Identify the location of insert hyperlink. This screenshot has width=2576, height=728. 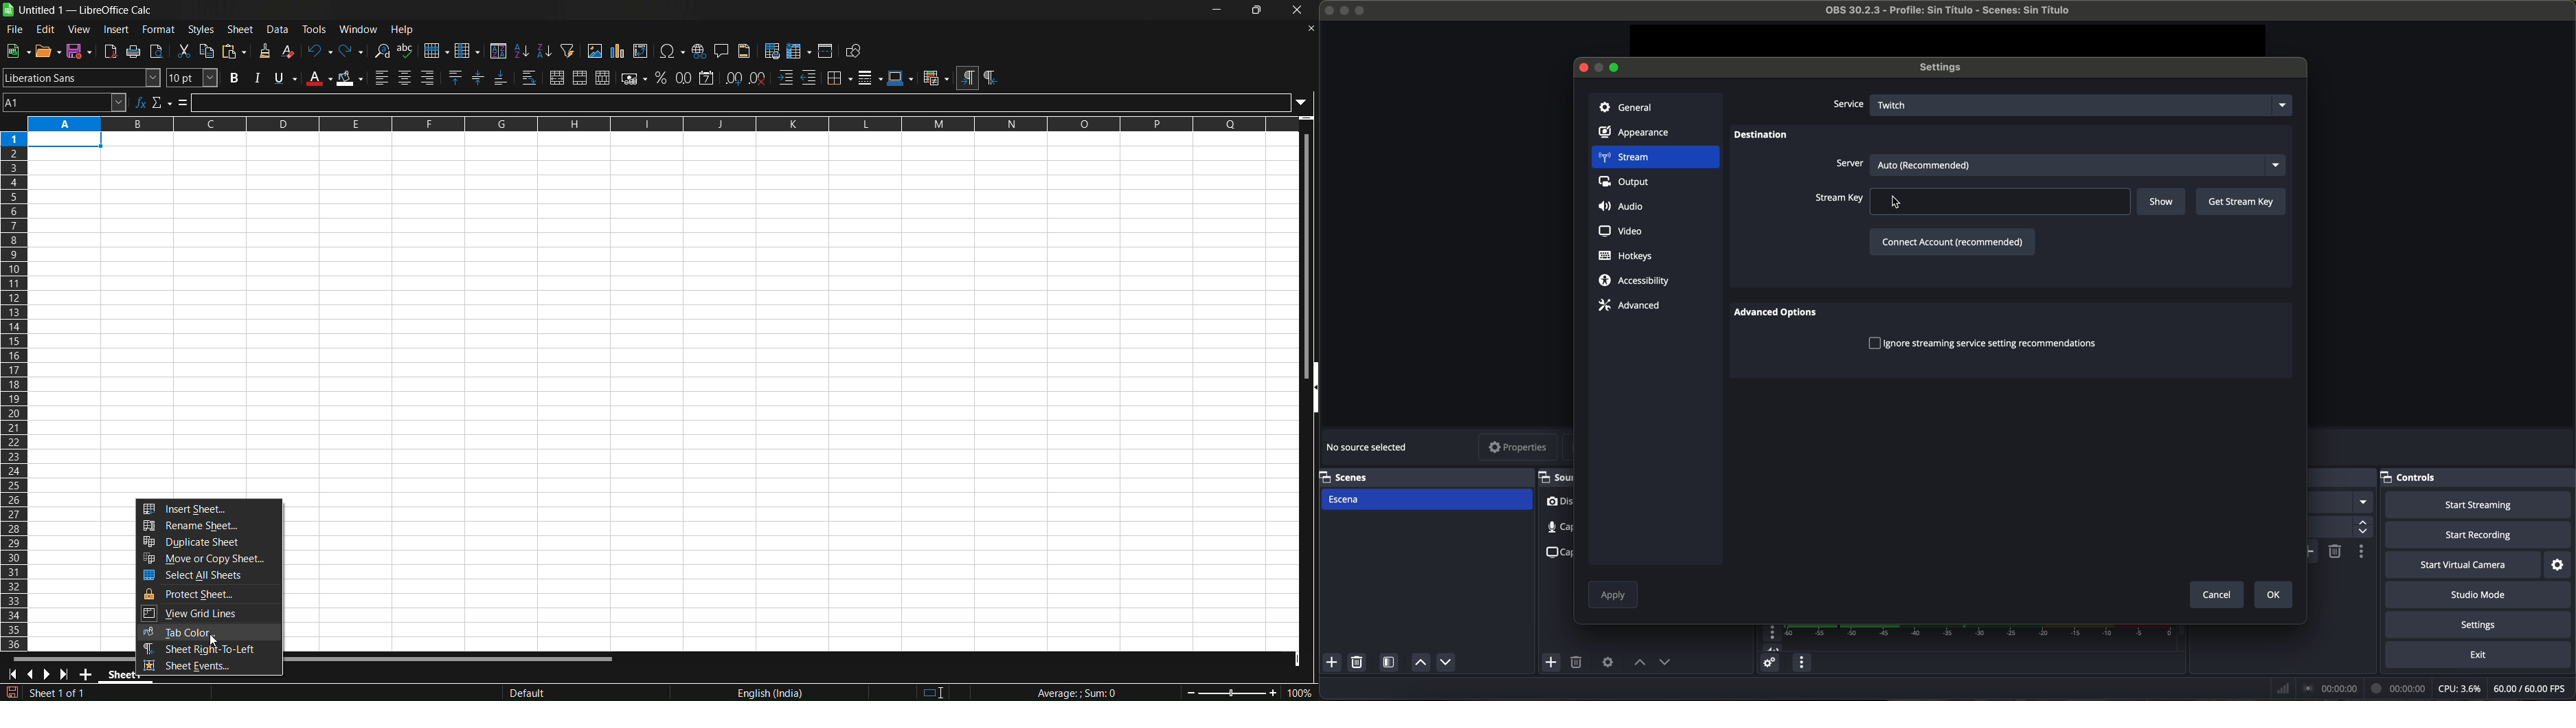
(699, 51).